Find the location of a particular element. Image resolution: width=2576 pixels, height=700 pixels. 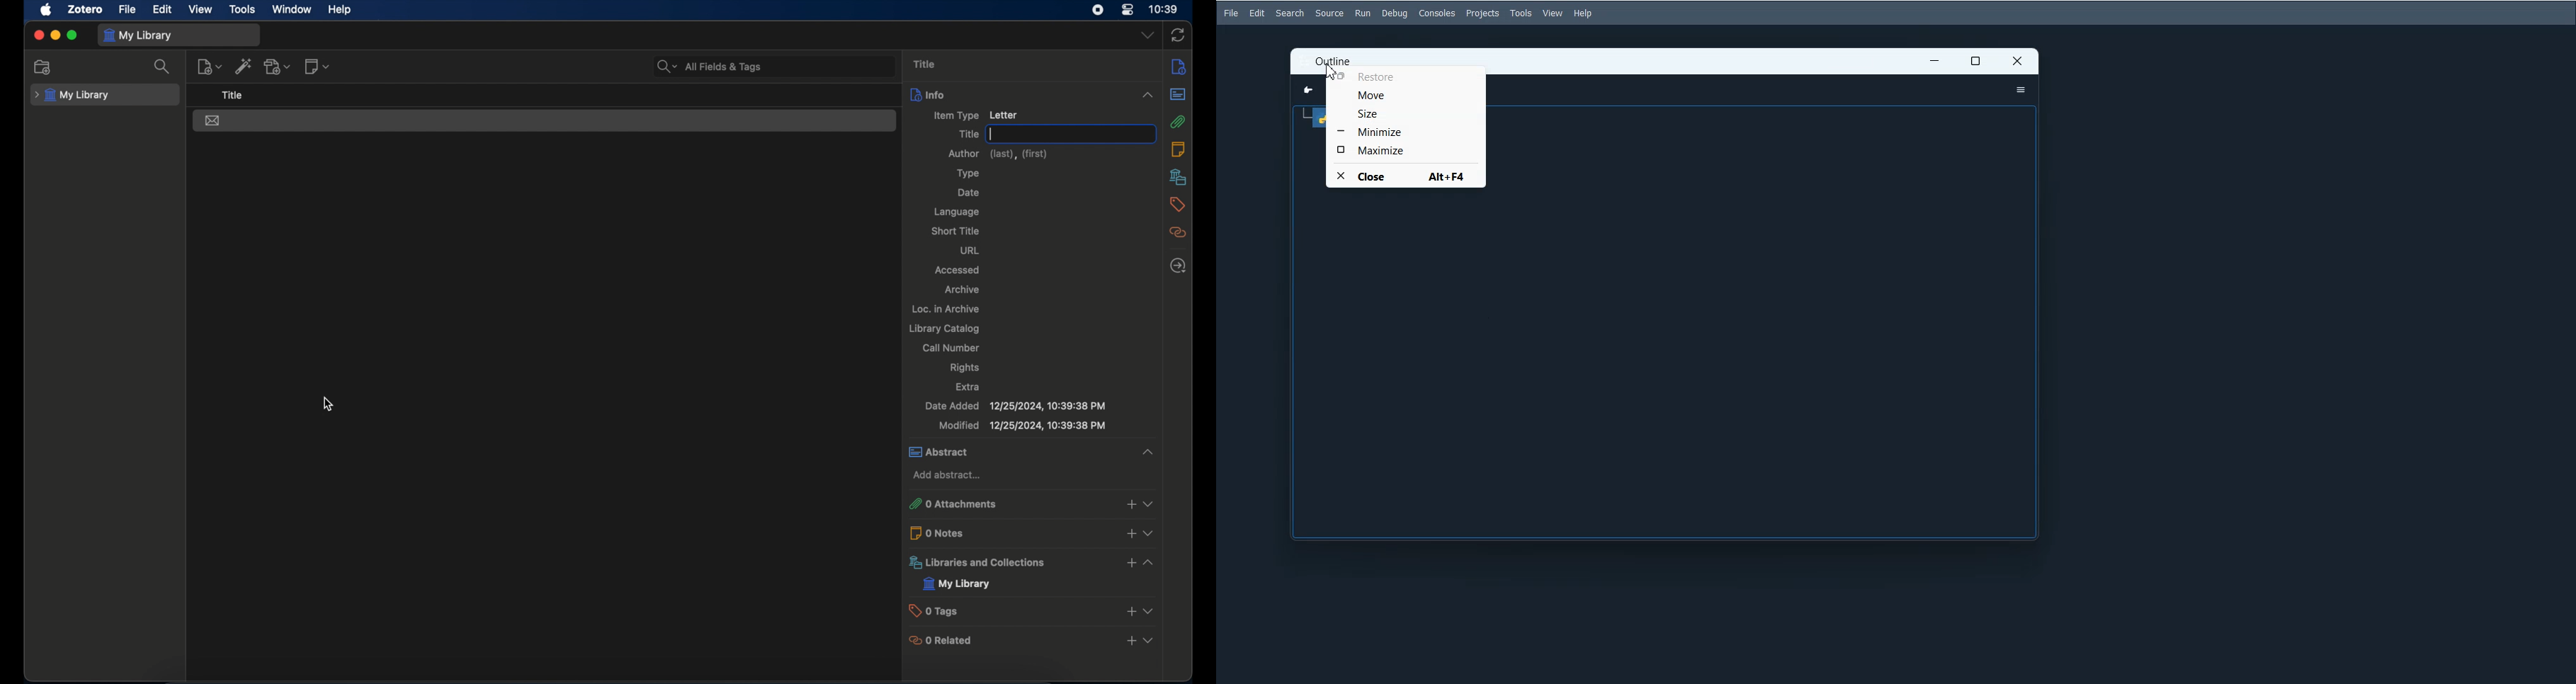

File is located at coordinates (1230, 13).